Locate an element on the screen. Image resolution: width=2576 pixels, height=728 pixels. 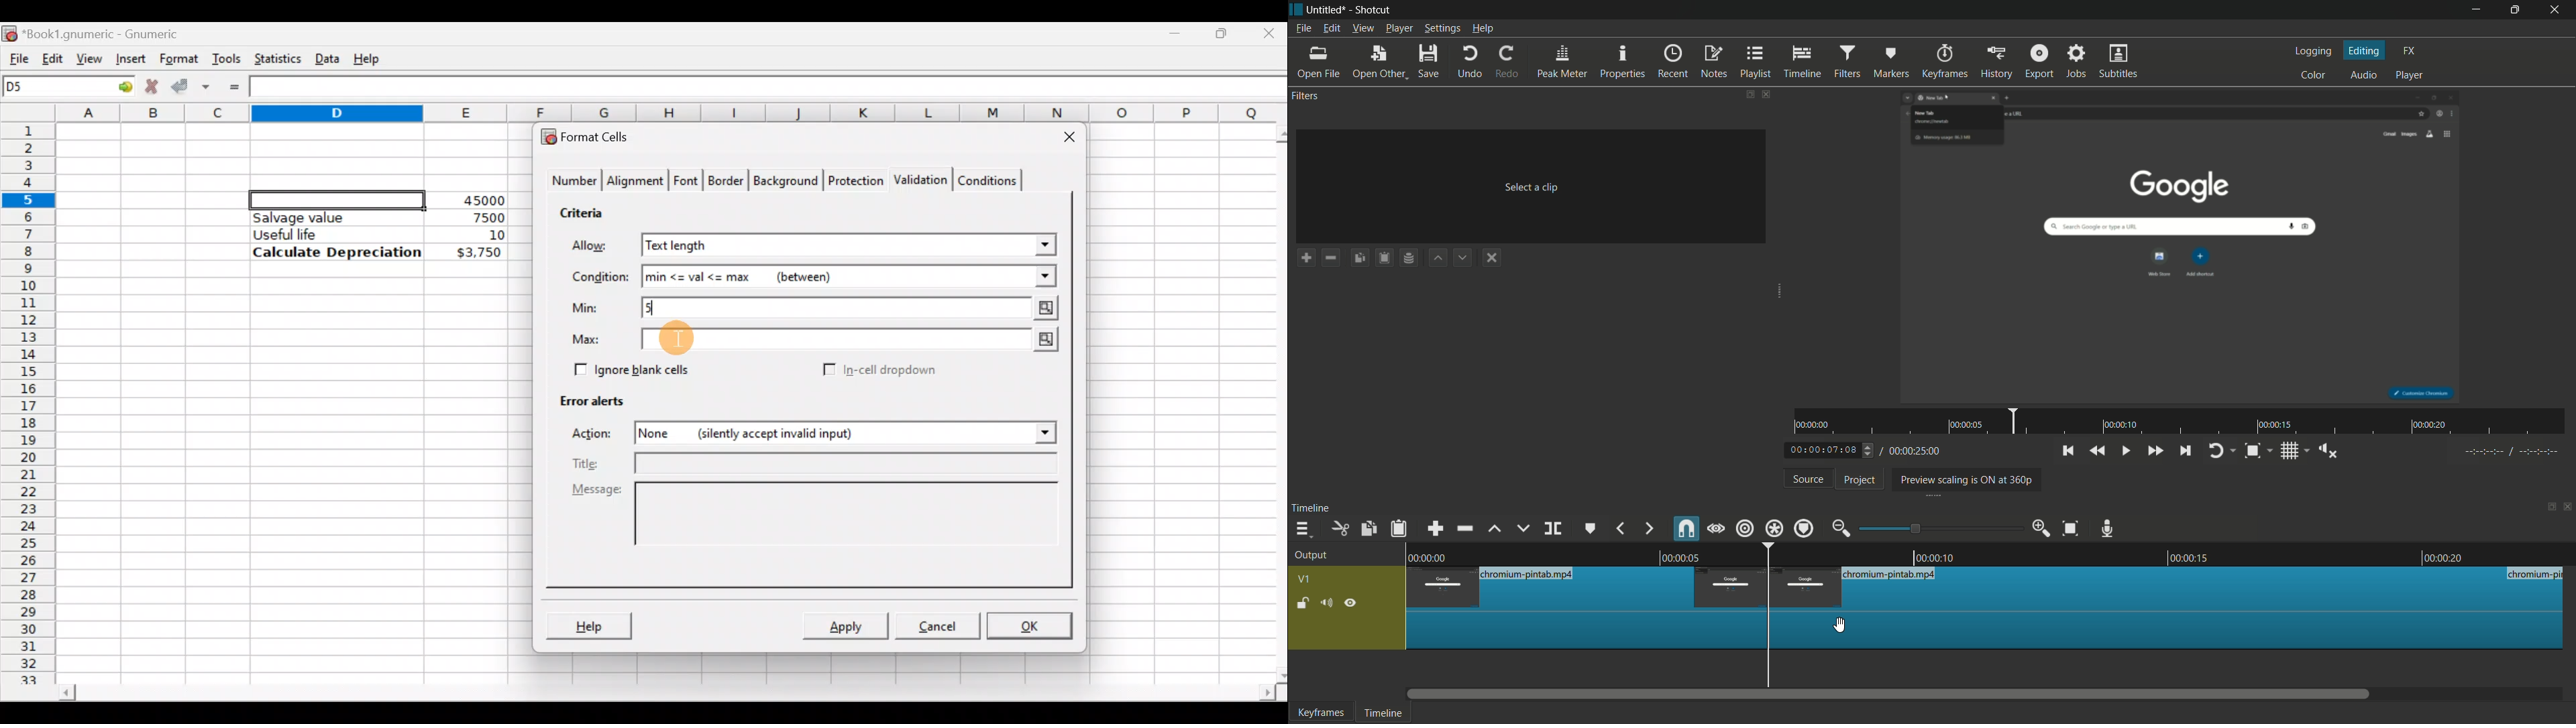
v1 is located at coordinates (1305, 581).